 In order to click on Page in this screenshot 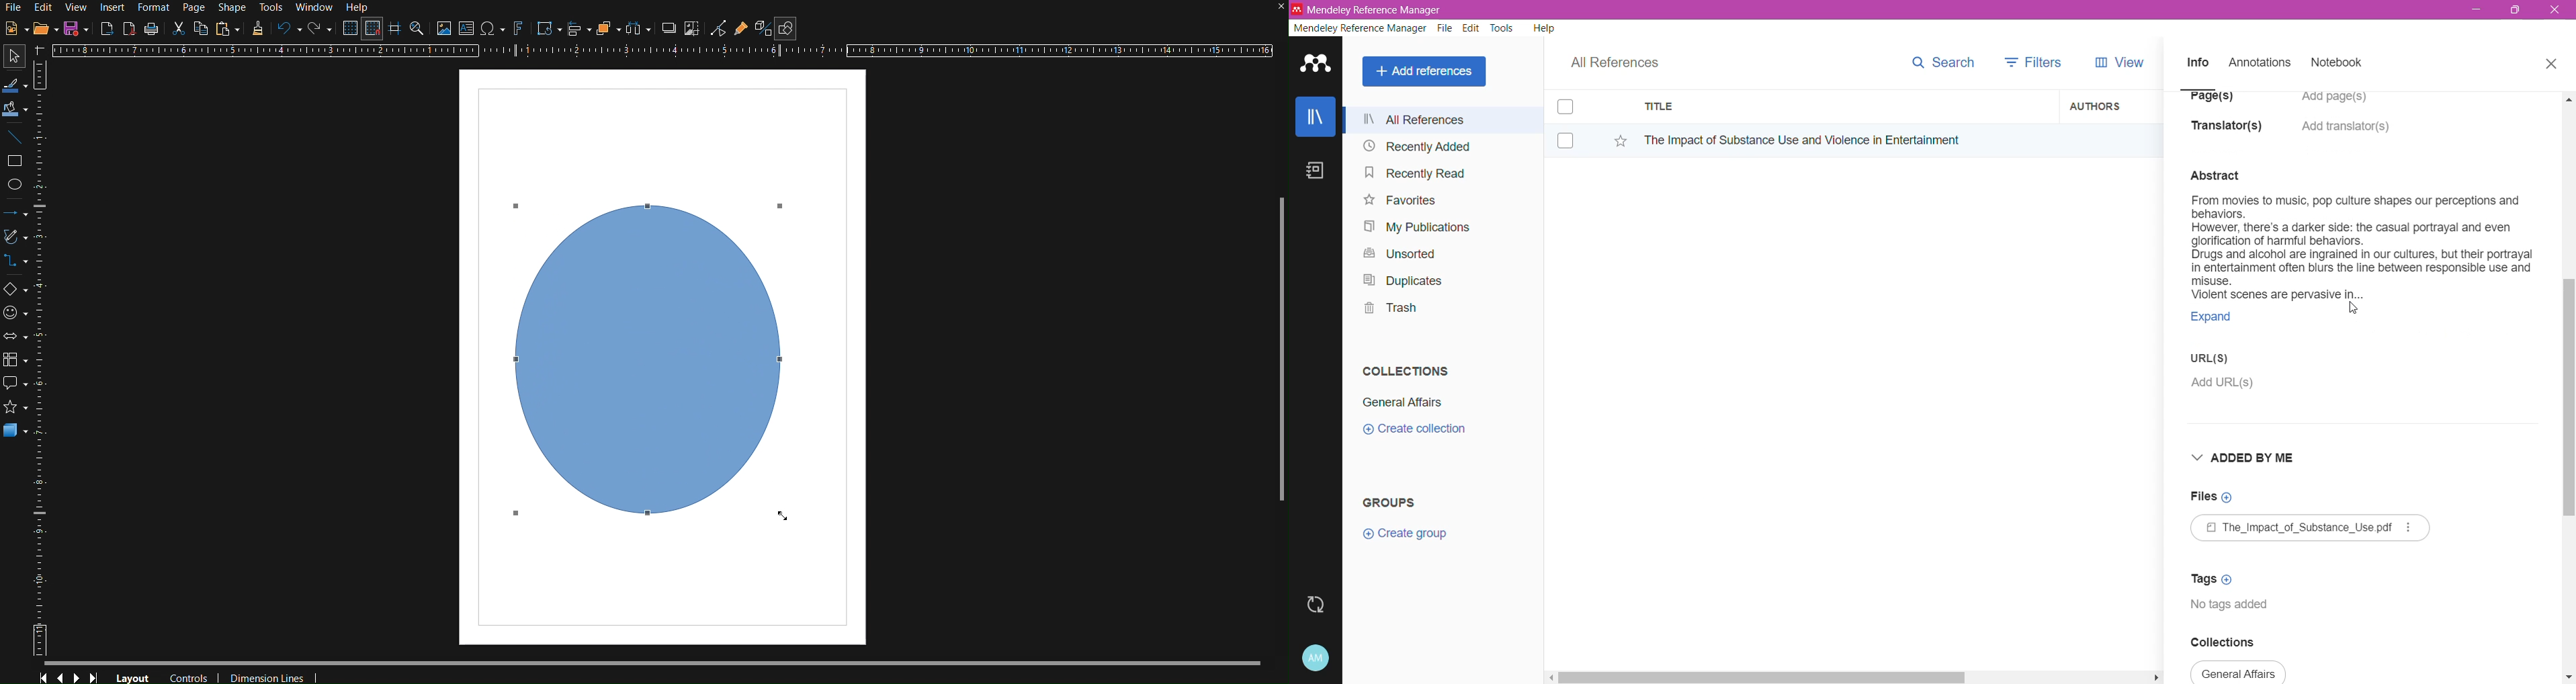, I will do `click(196, 8)`.